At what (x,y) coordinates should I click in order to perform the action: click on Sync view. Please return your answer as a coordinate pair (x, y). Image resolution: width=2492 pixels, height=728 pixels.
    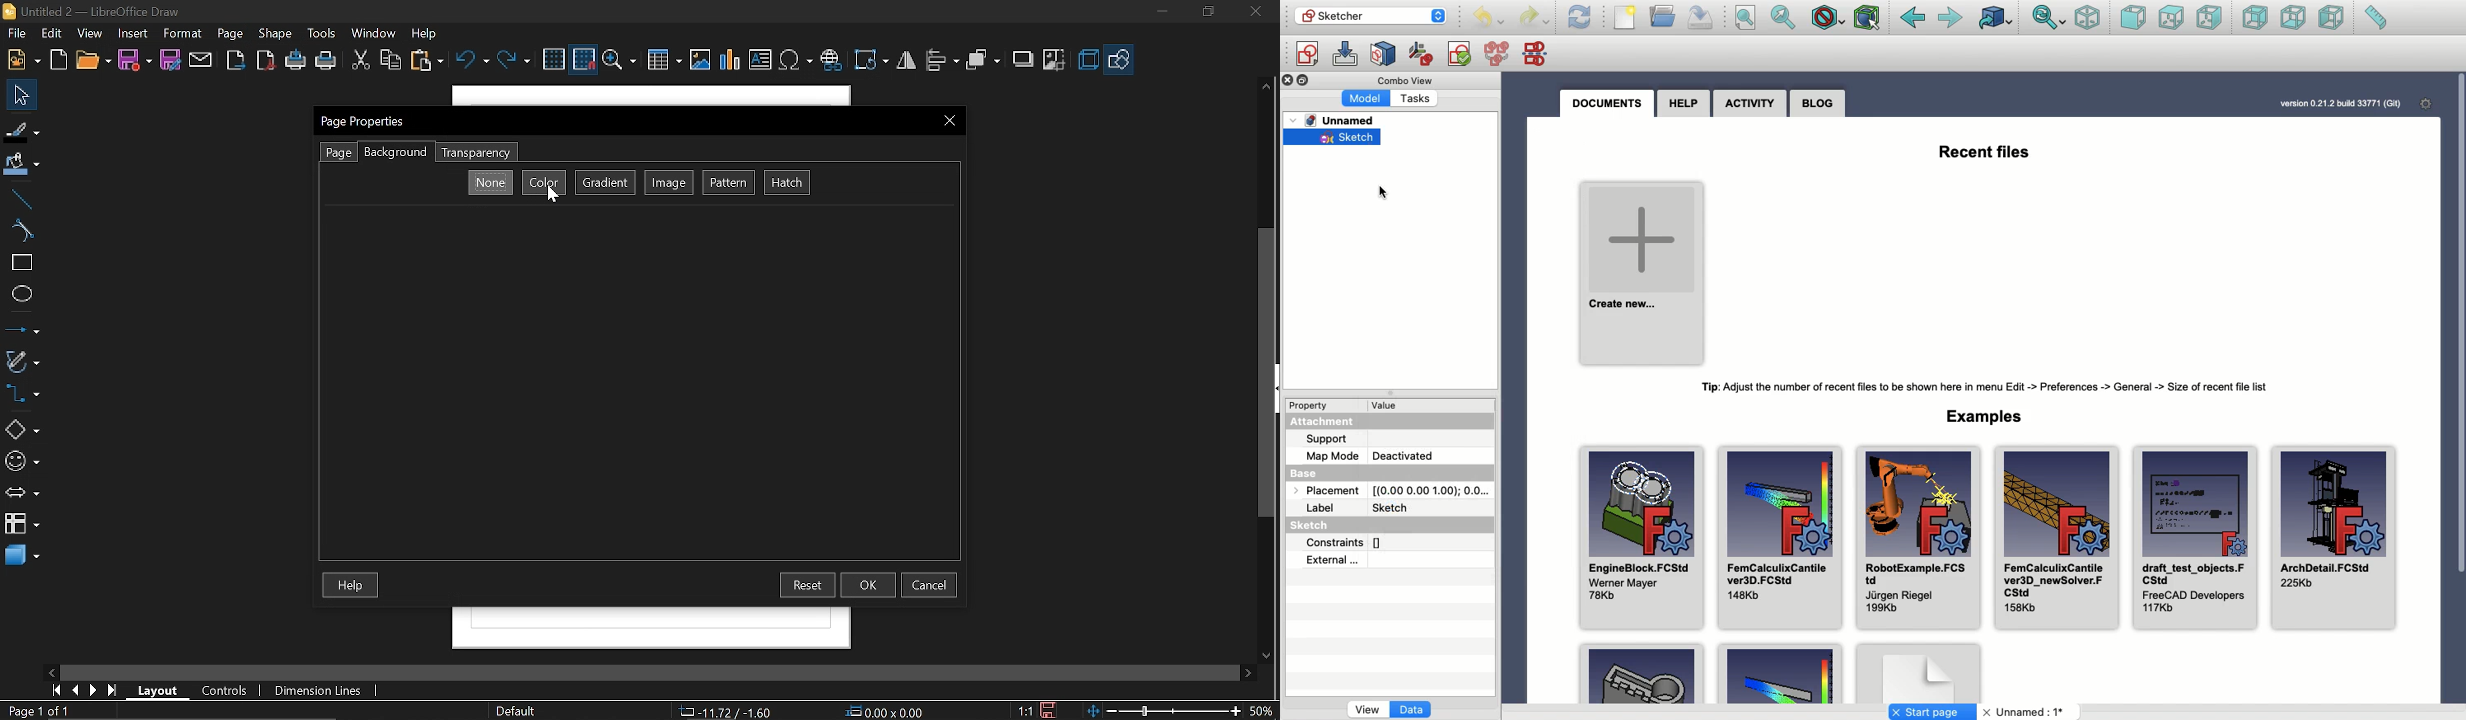
    Looking at the image, I should click on (2049, 19).